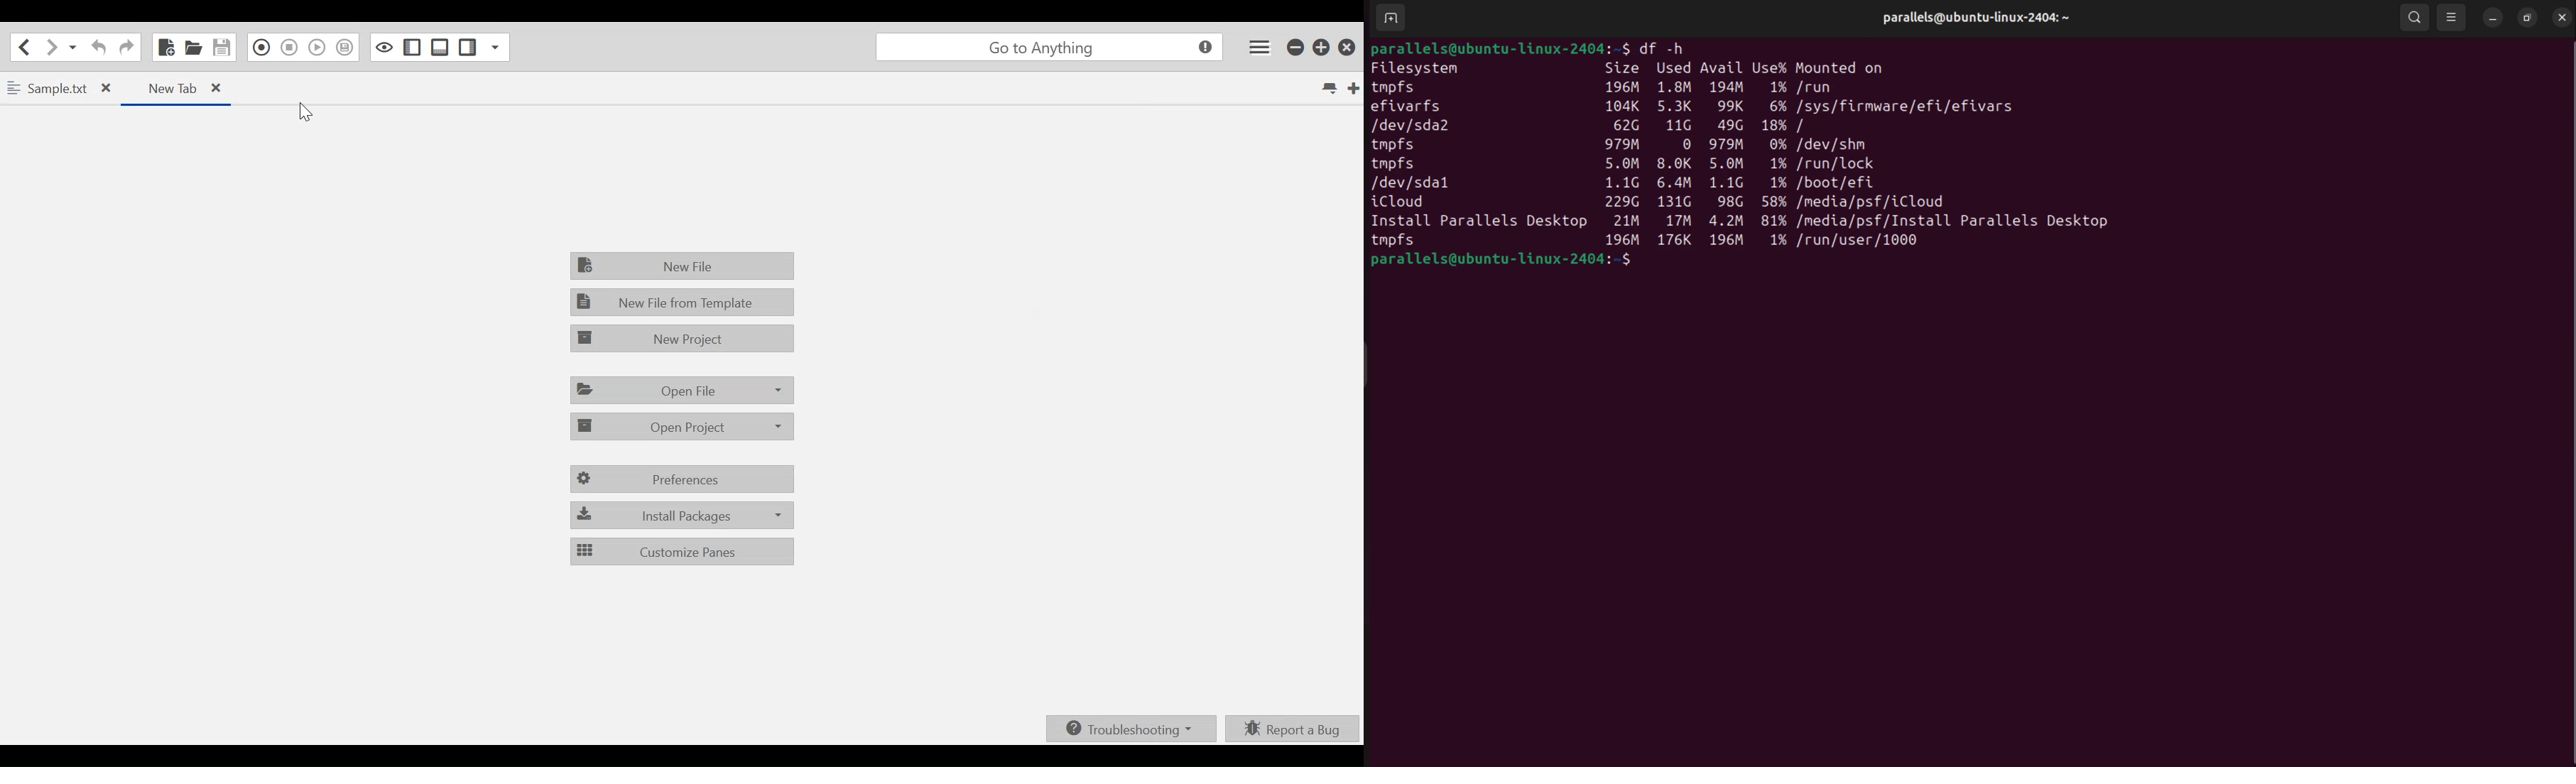  I want to click on New File, so click(681, 266).